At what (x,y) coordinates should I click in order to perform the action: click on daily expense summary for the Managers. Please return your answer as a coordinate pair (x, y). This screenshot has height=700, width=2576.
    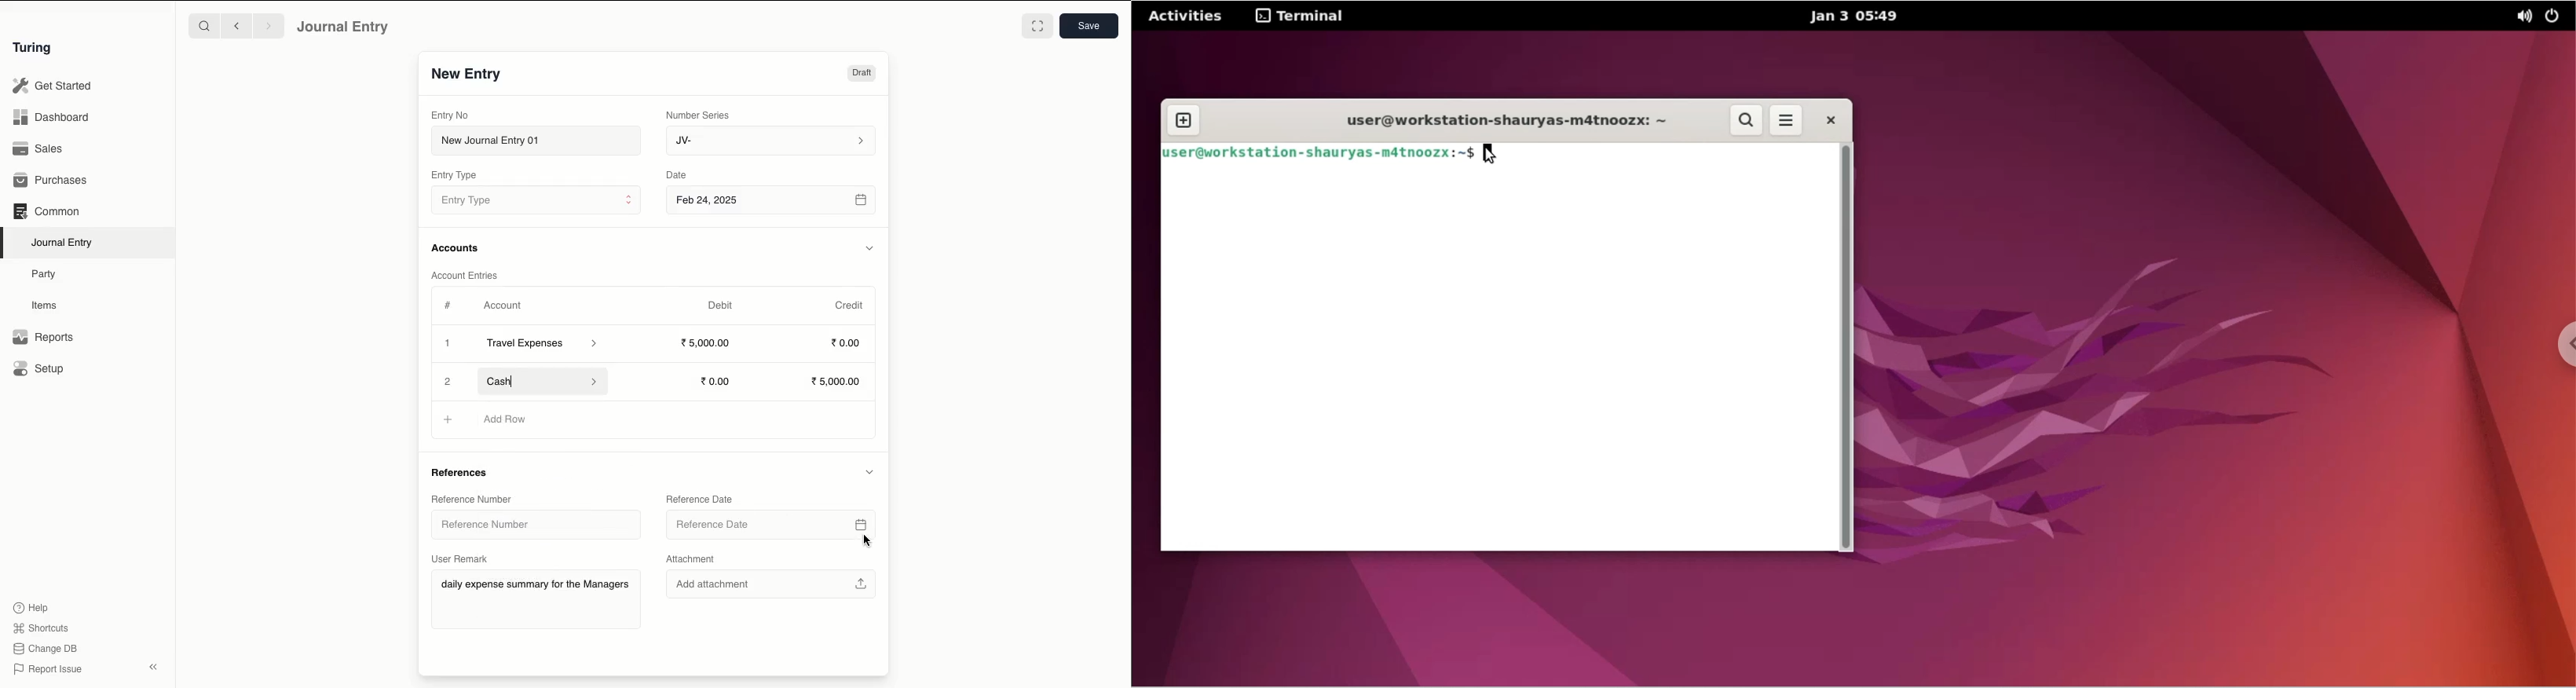
    Looking at the image, I should click on (536, 587).